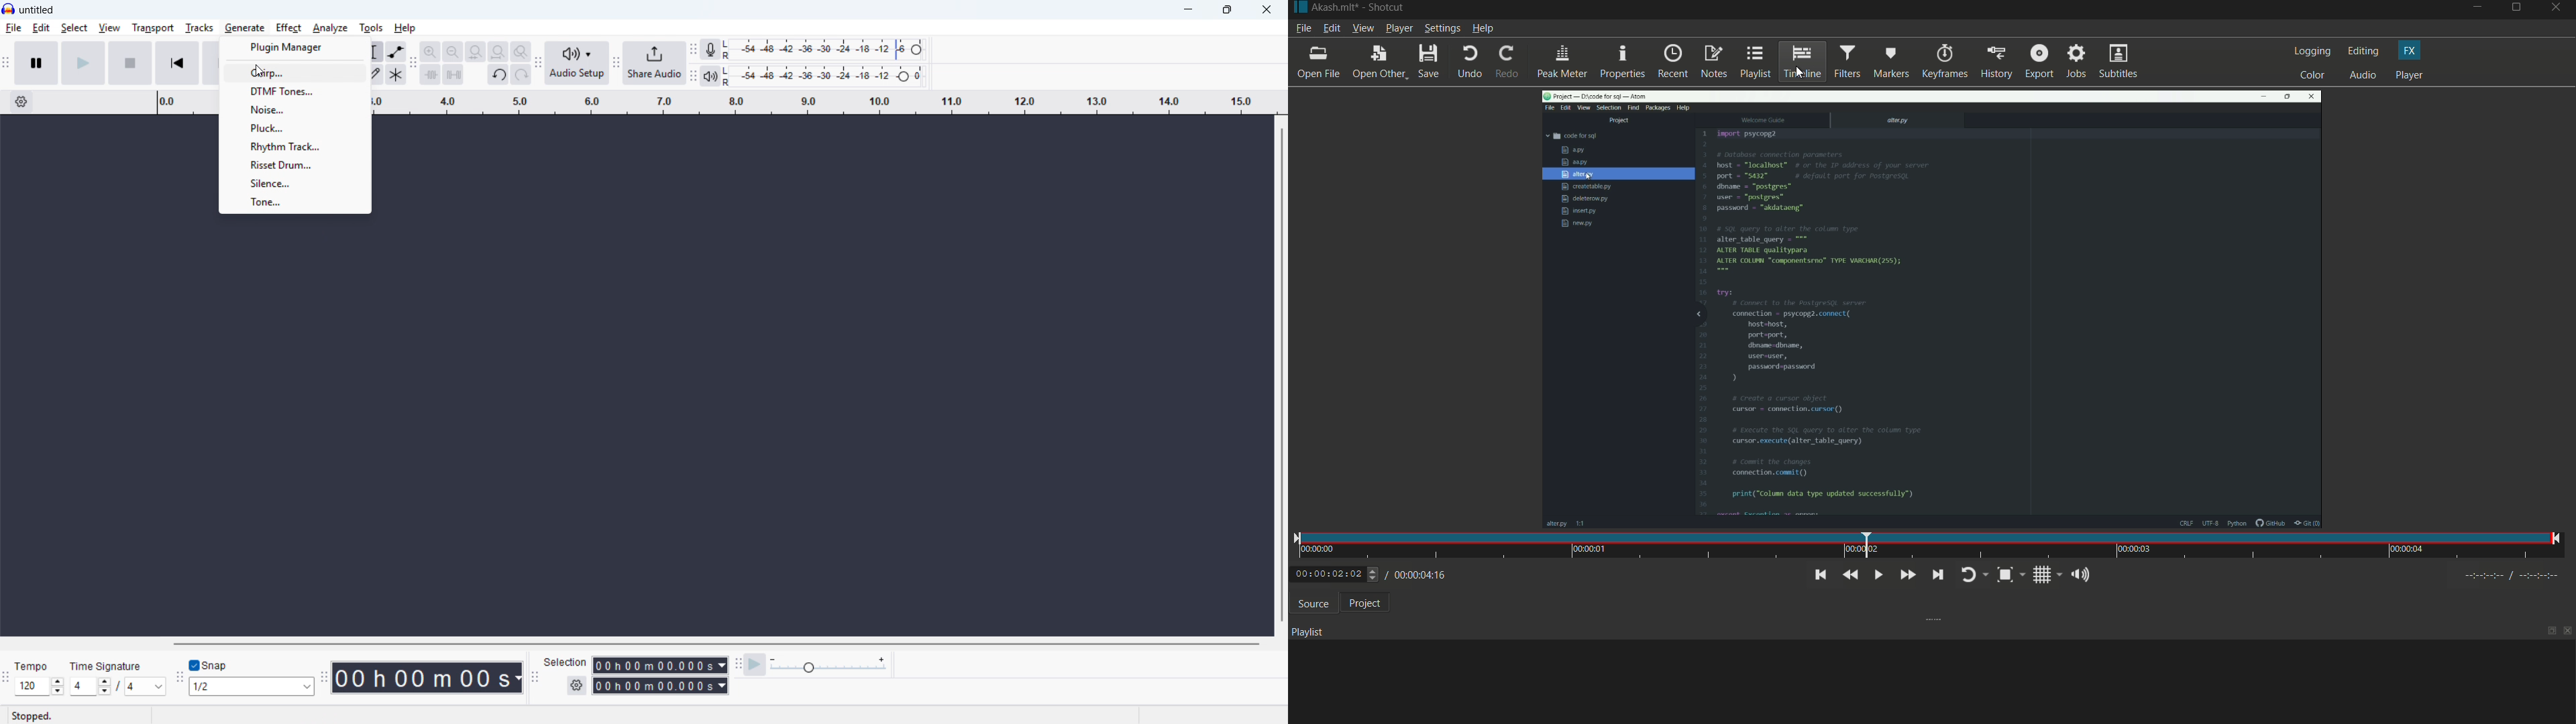 The height and width of the screenshot is (728, 2576). I want to click on Effect , so click(288, 27).